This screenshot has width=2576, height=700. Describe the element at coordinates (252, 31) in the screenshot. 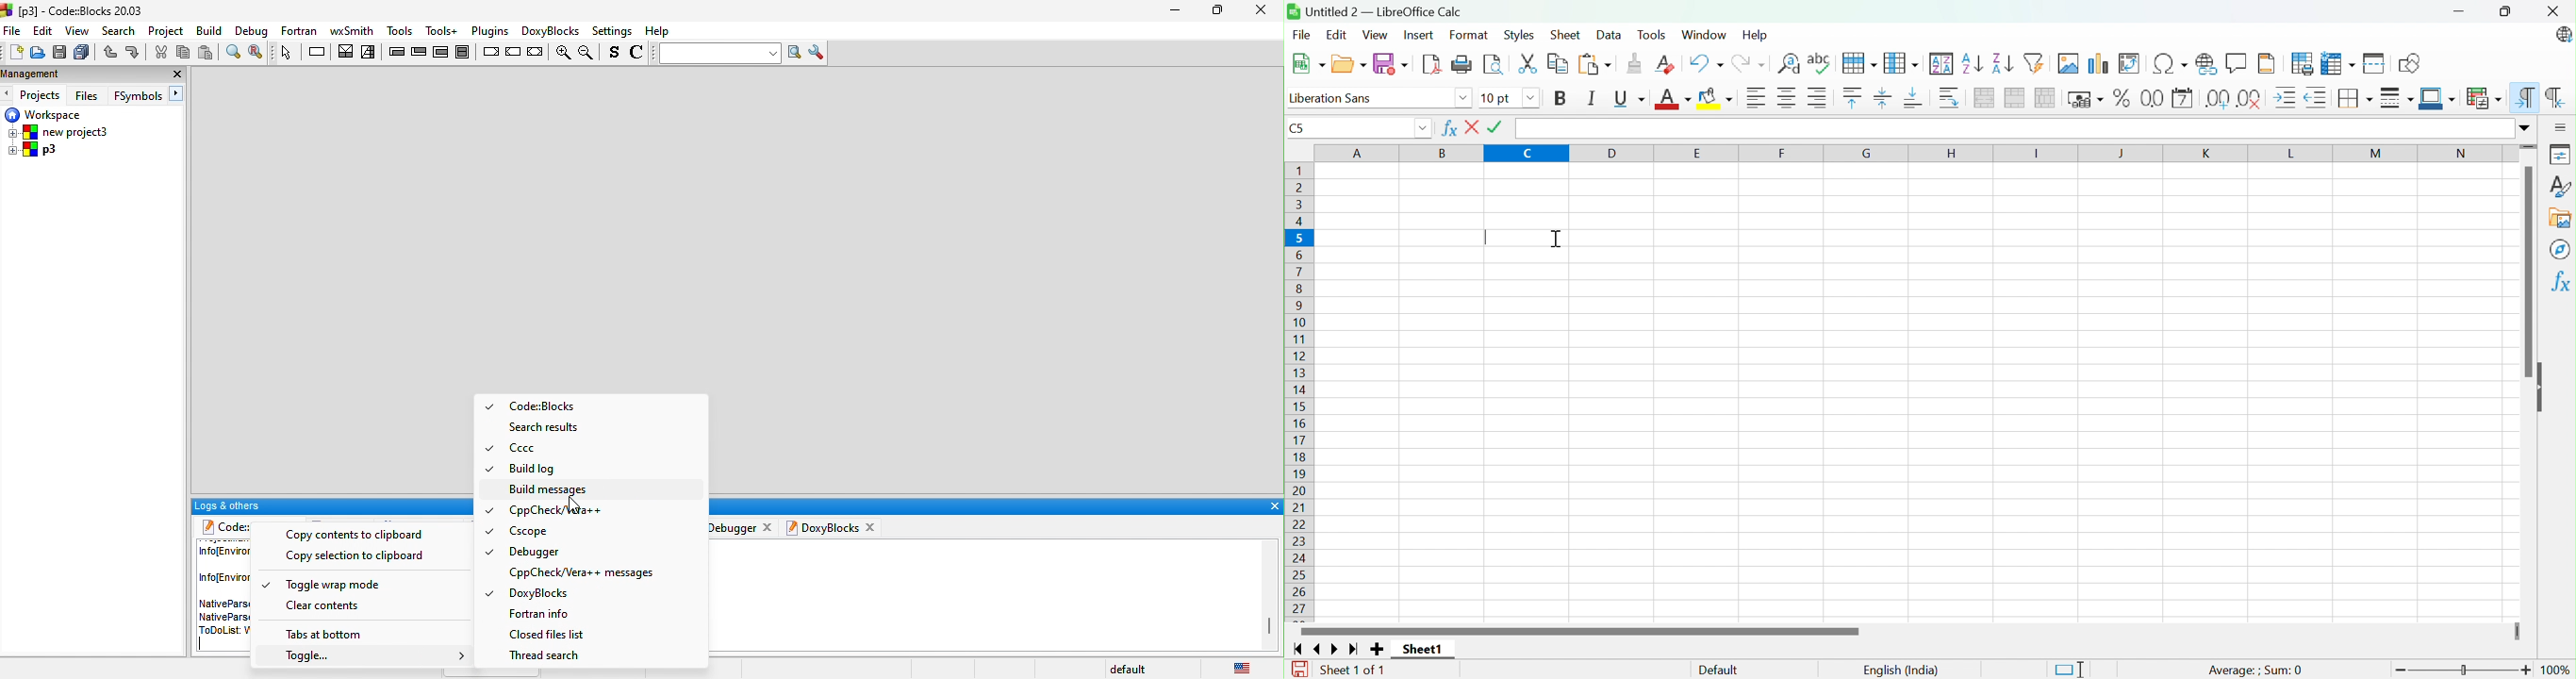

I see `Debug` at that location.